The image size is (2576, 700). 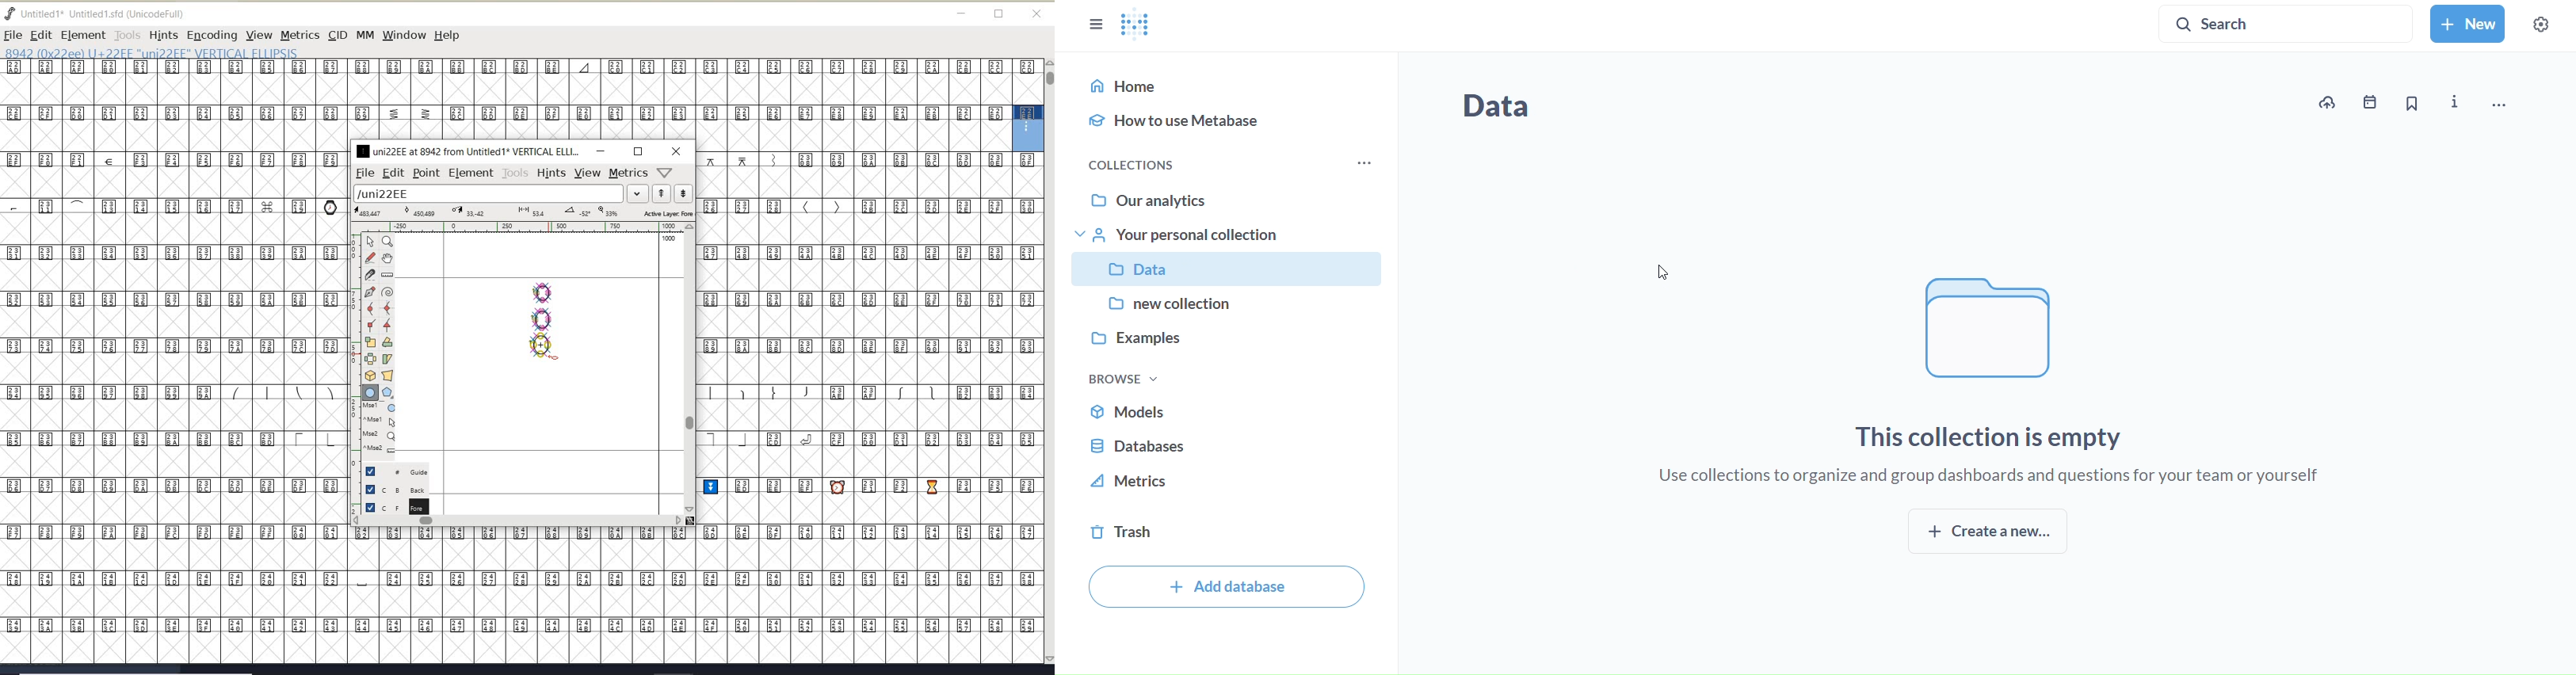 I want to click on polygon or star, so click(x=387, y=394).